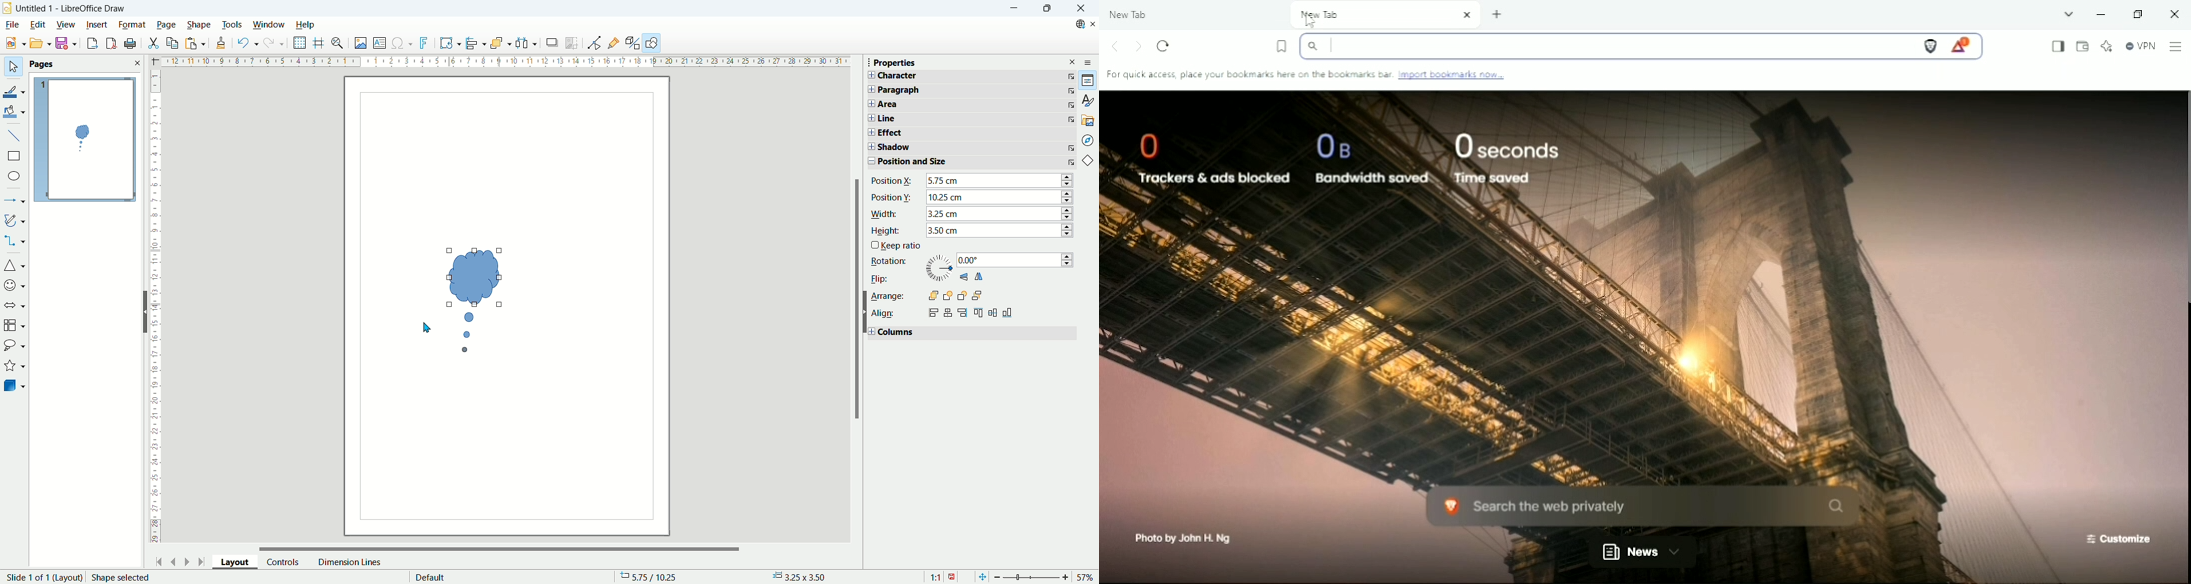  Describe the element at coordinates (527, 43) in the screenshot. I see `select atleast three objects to distribute` at that location.